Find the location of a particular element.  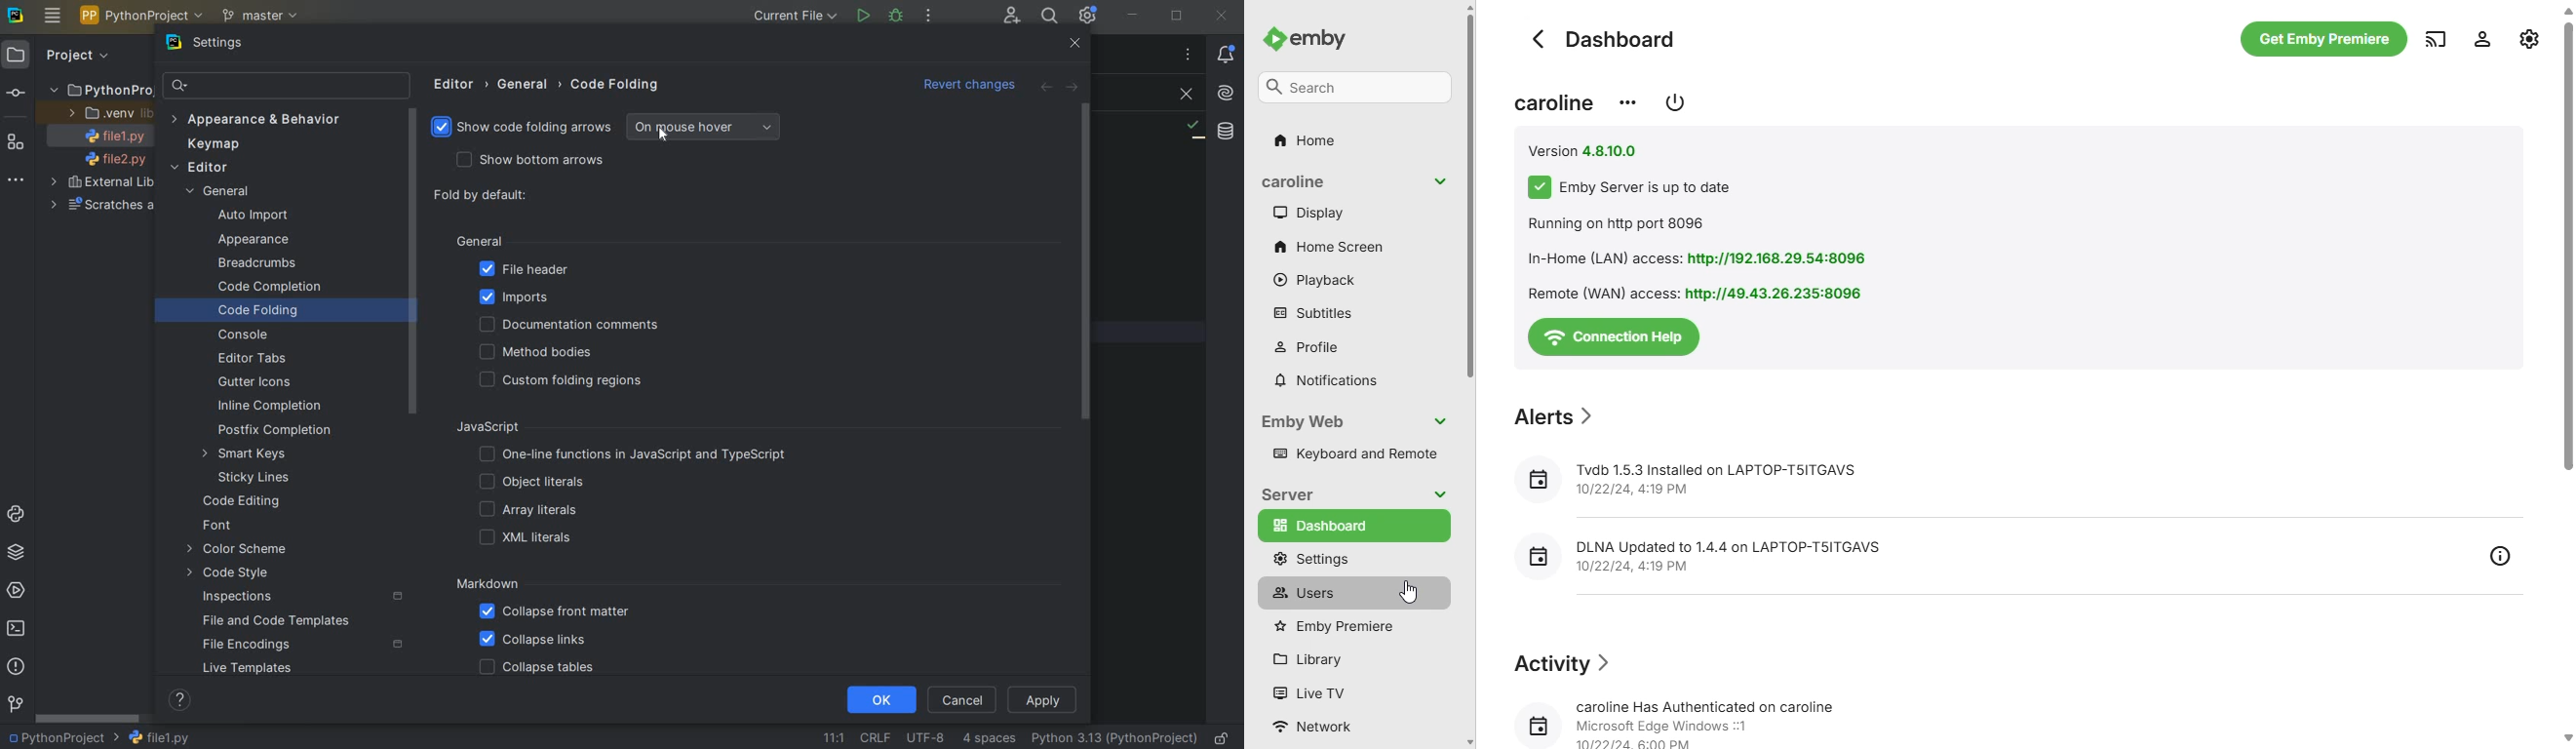

emby web is located at coordinates (1358, 422).